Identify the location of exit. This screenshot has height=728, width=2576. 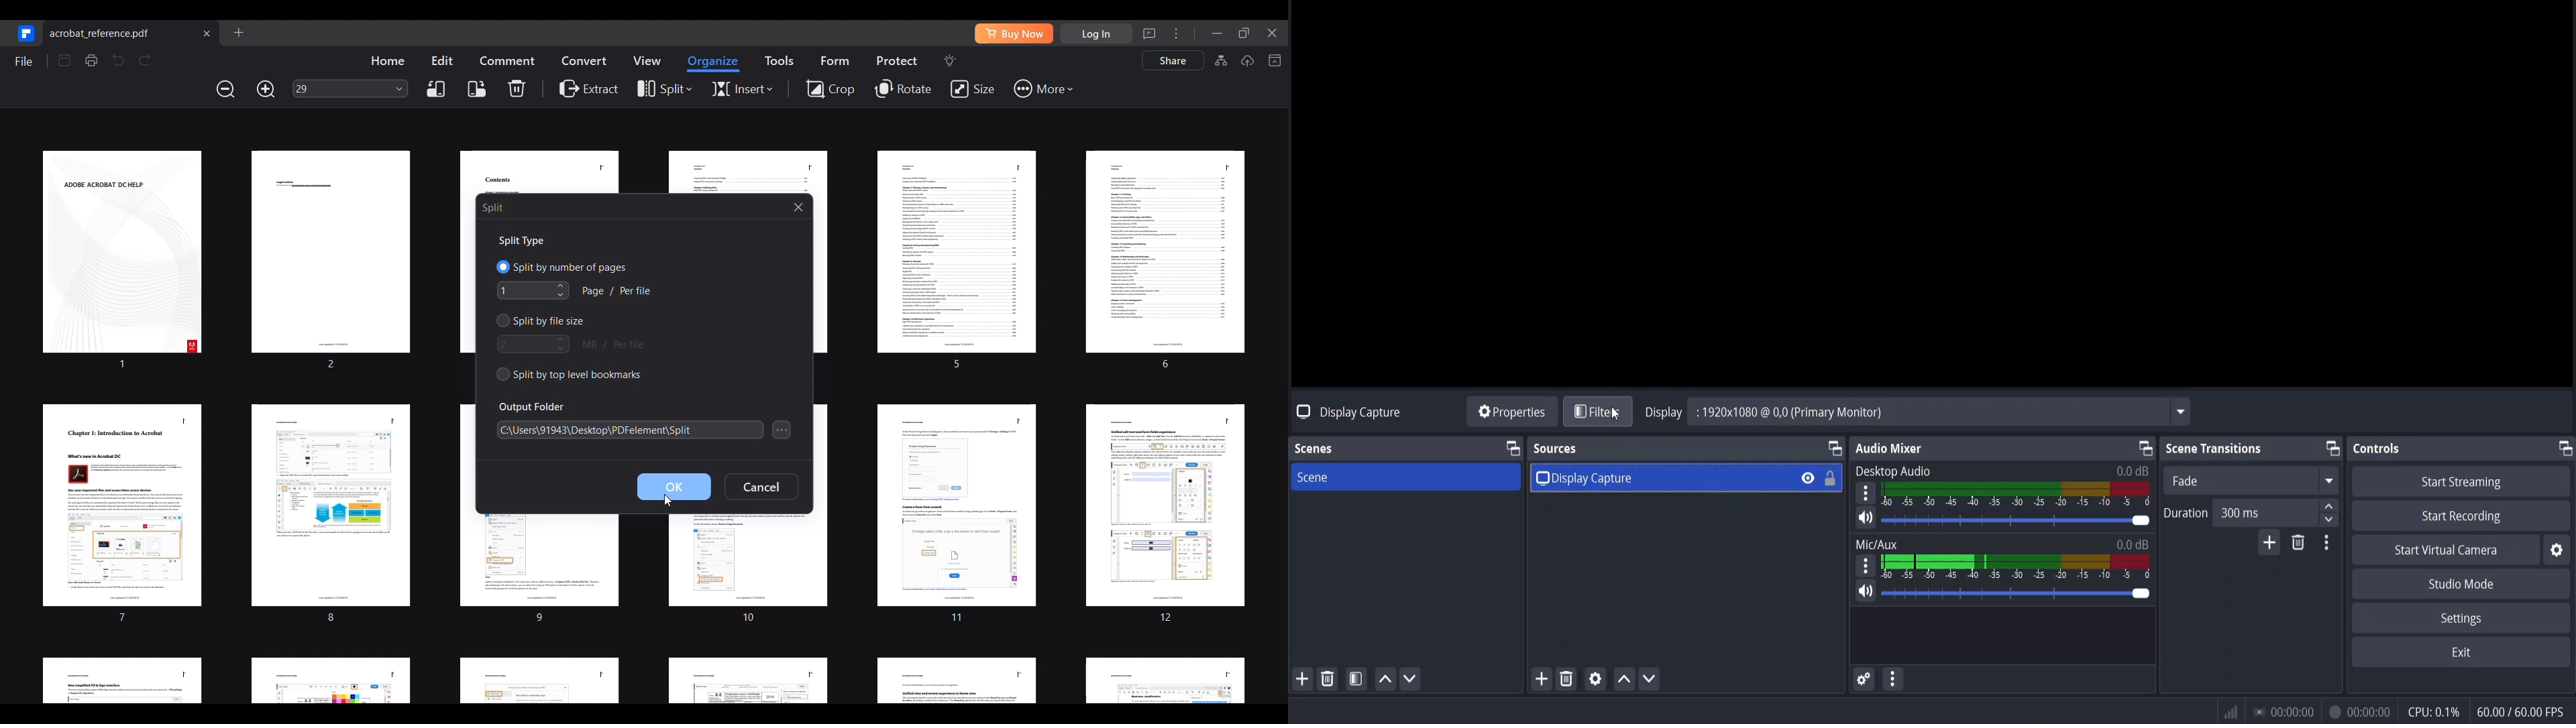
(2461, 653).